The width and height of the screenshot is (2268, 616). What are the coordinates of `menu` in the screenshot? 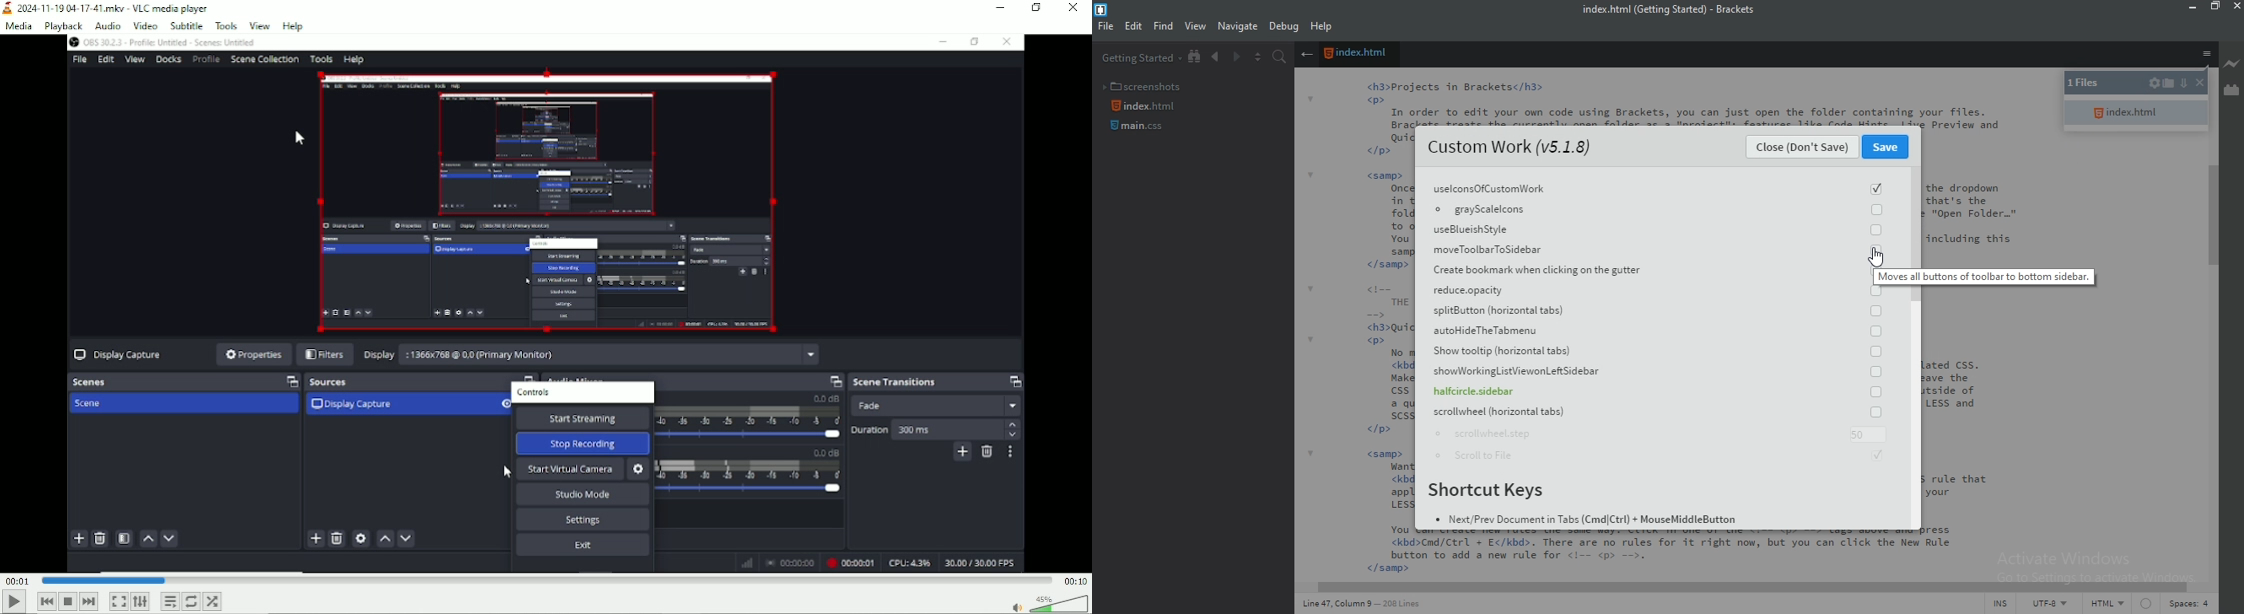 It's located at (2206, 56).